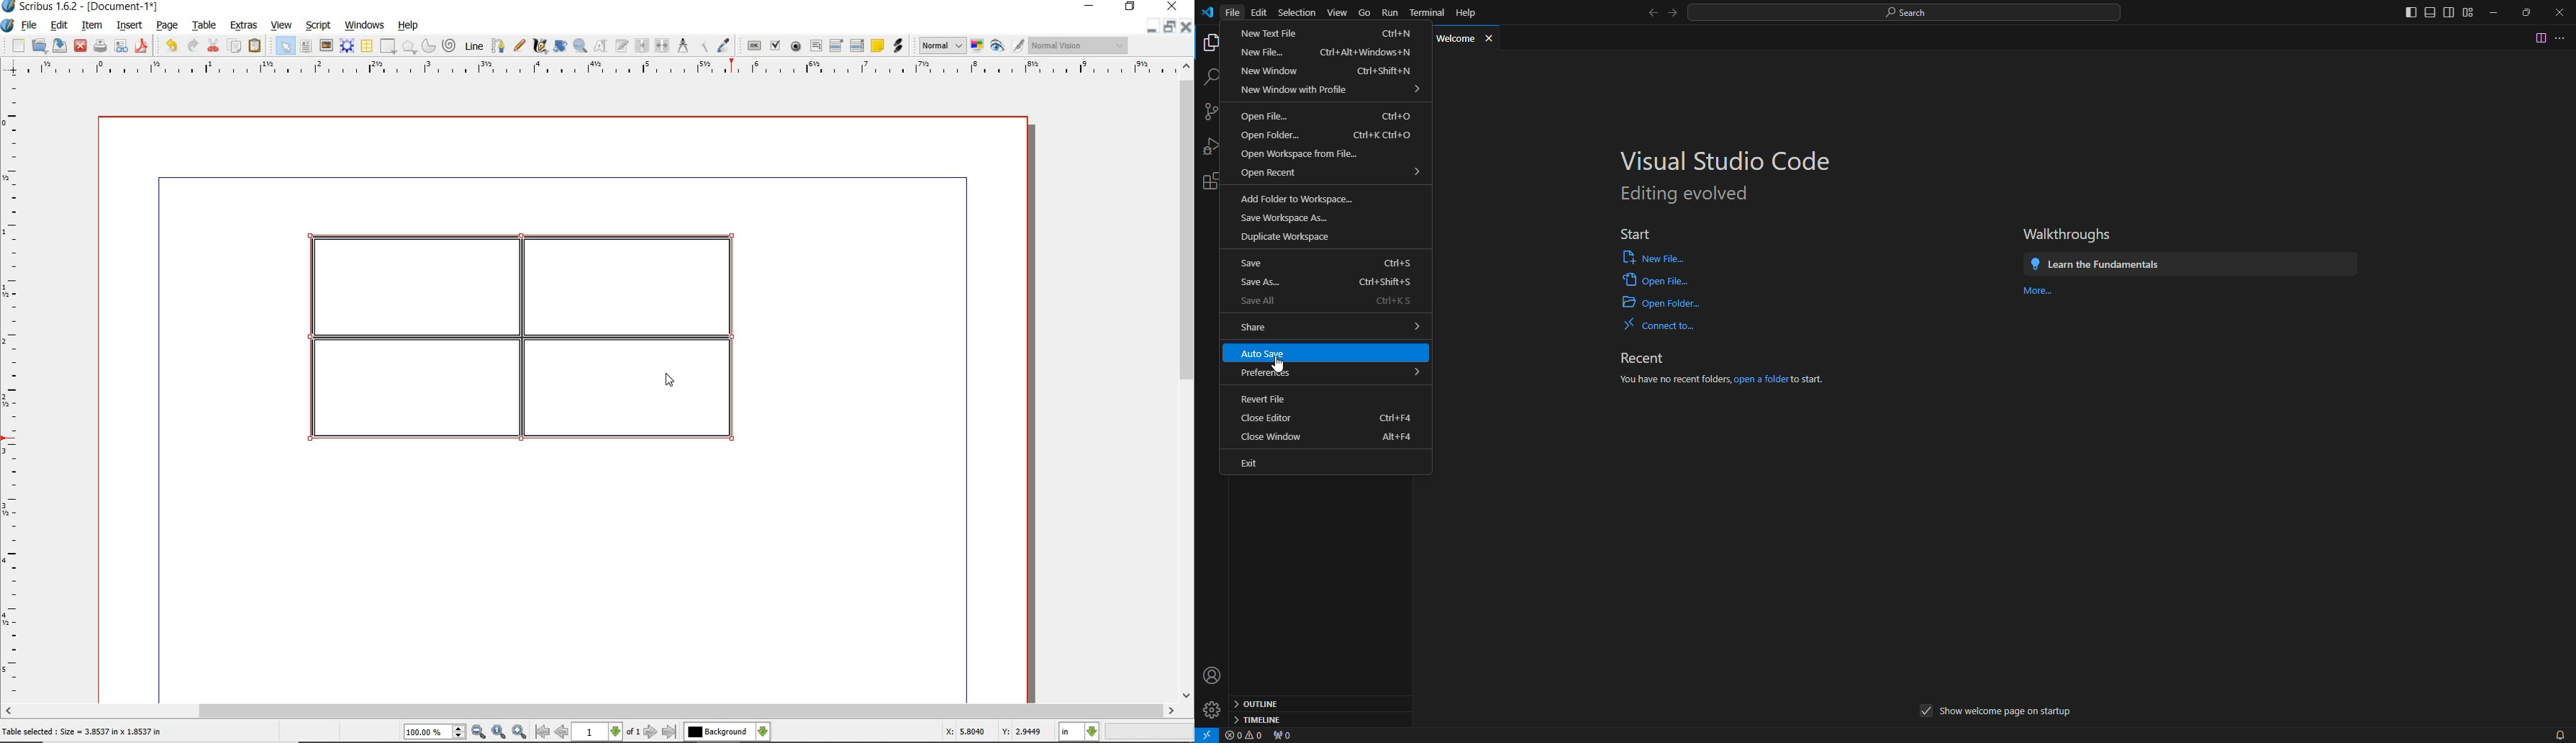 The width and height of the screenshot is (2576, 756). Describe the element at coordinates (1267, 53) in the screenshot. I see `new file` at that location.